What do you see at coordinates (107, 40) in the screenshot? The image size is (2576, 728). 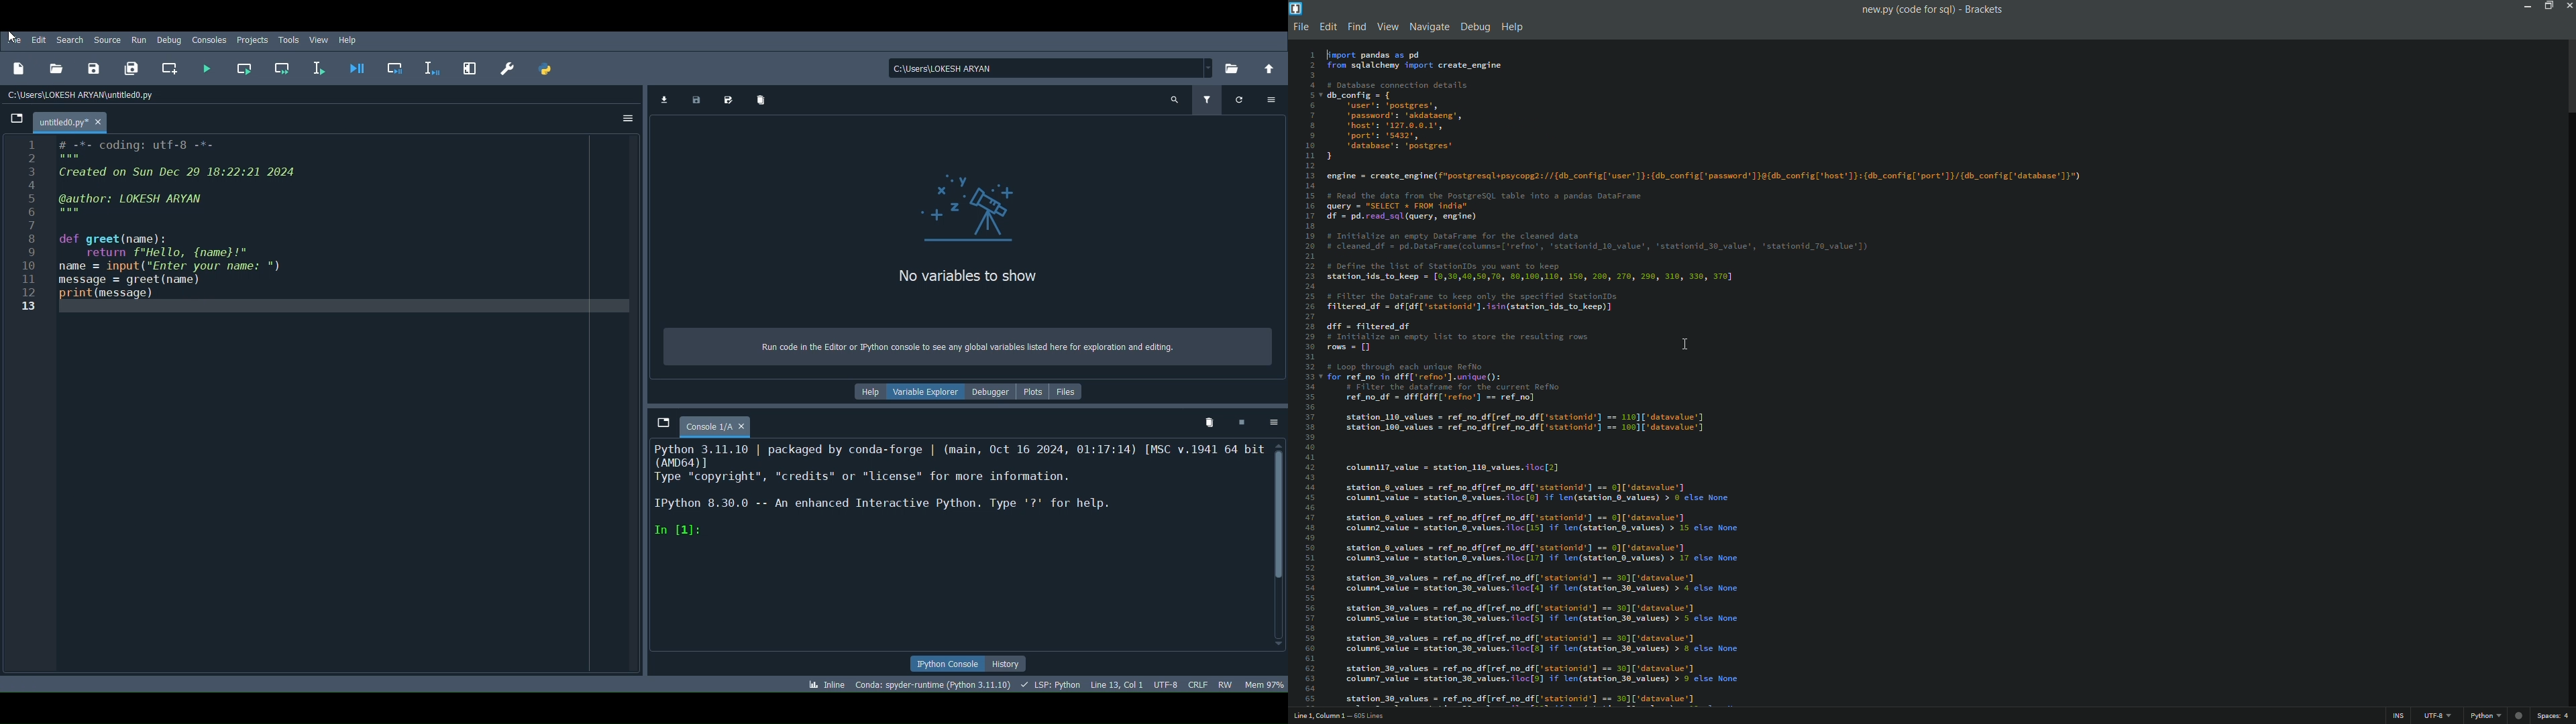 I see `Source` at bounding box center [107, 40].